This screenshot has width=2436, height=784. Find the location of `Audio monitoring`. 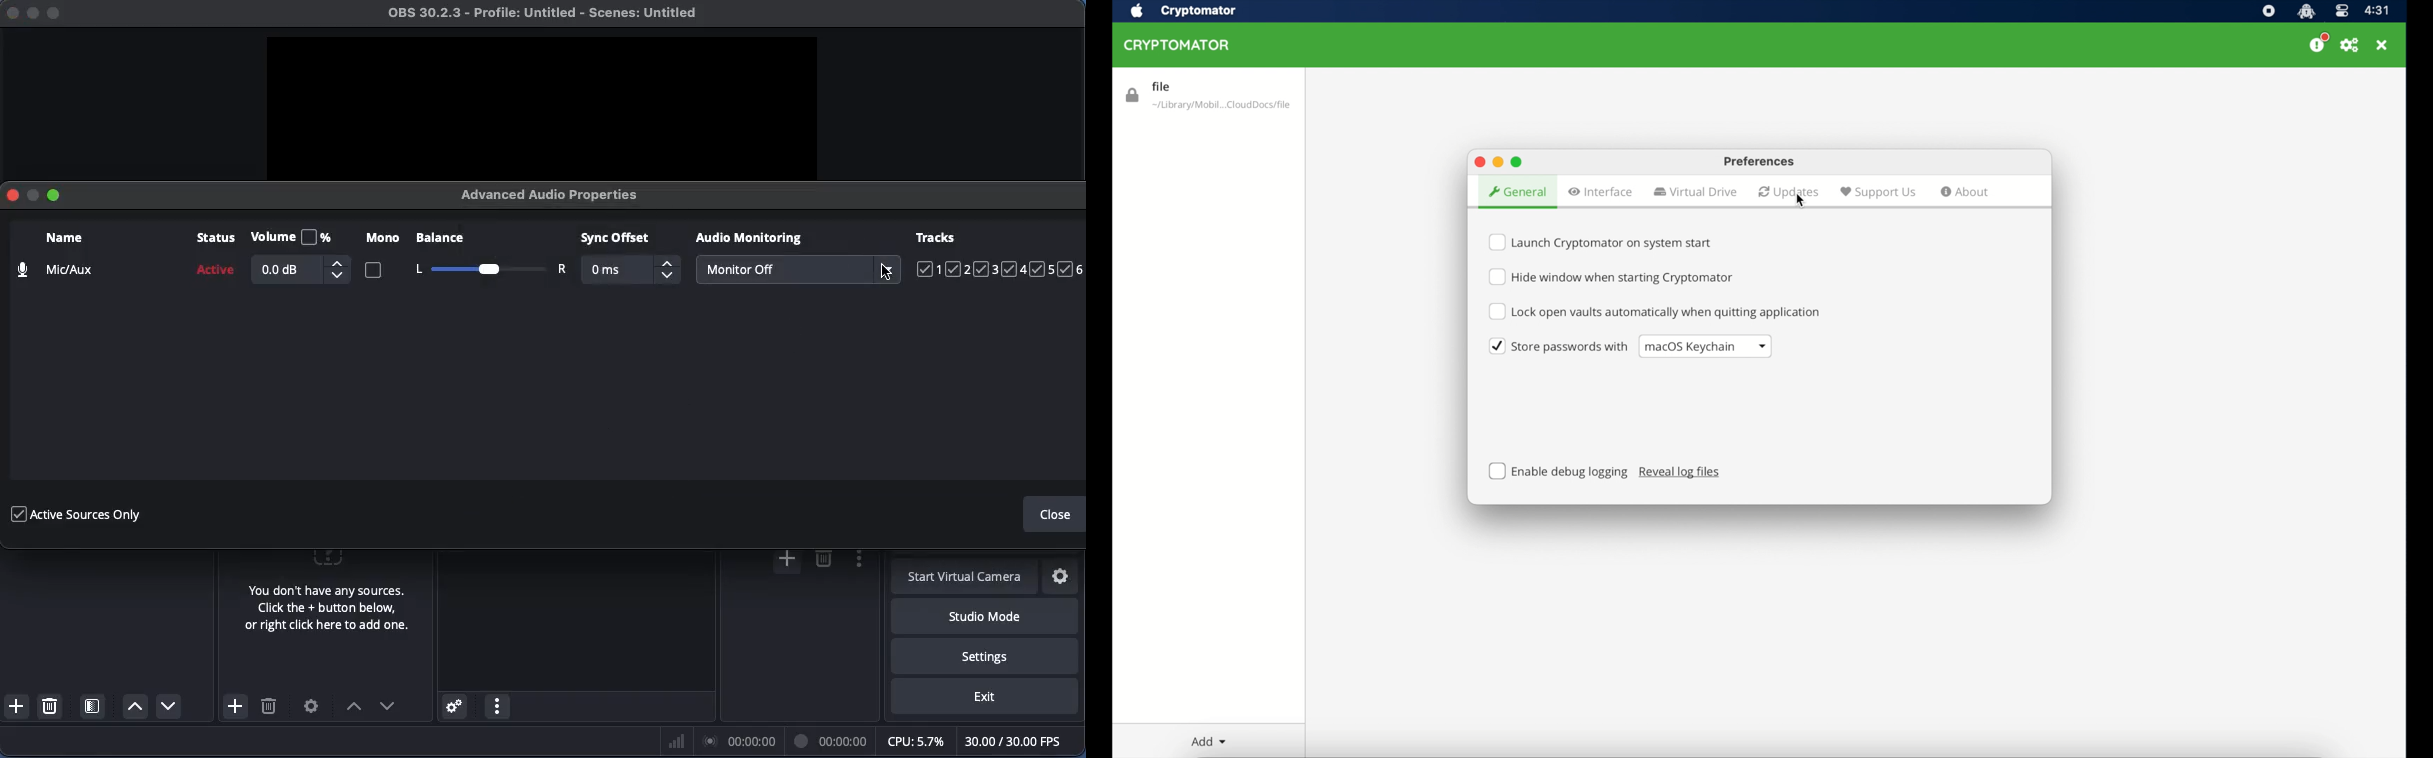

Audio monitoring is located at coordinates (750, 238).